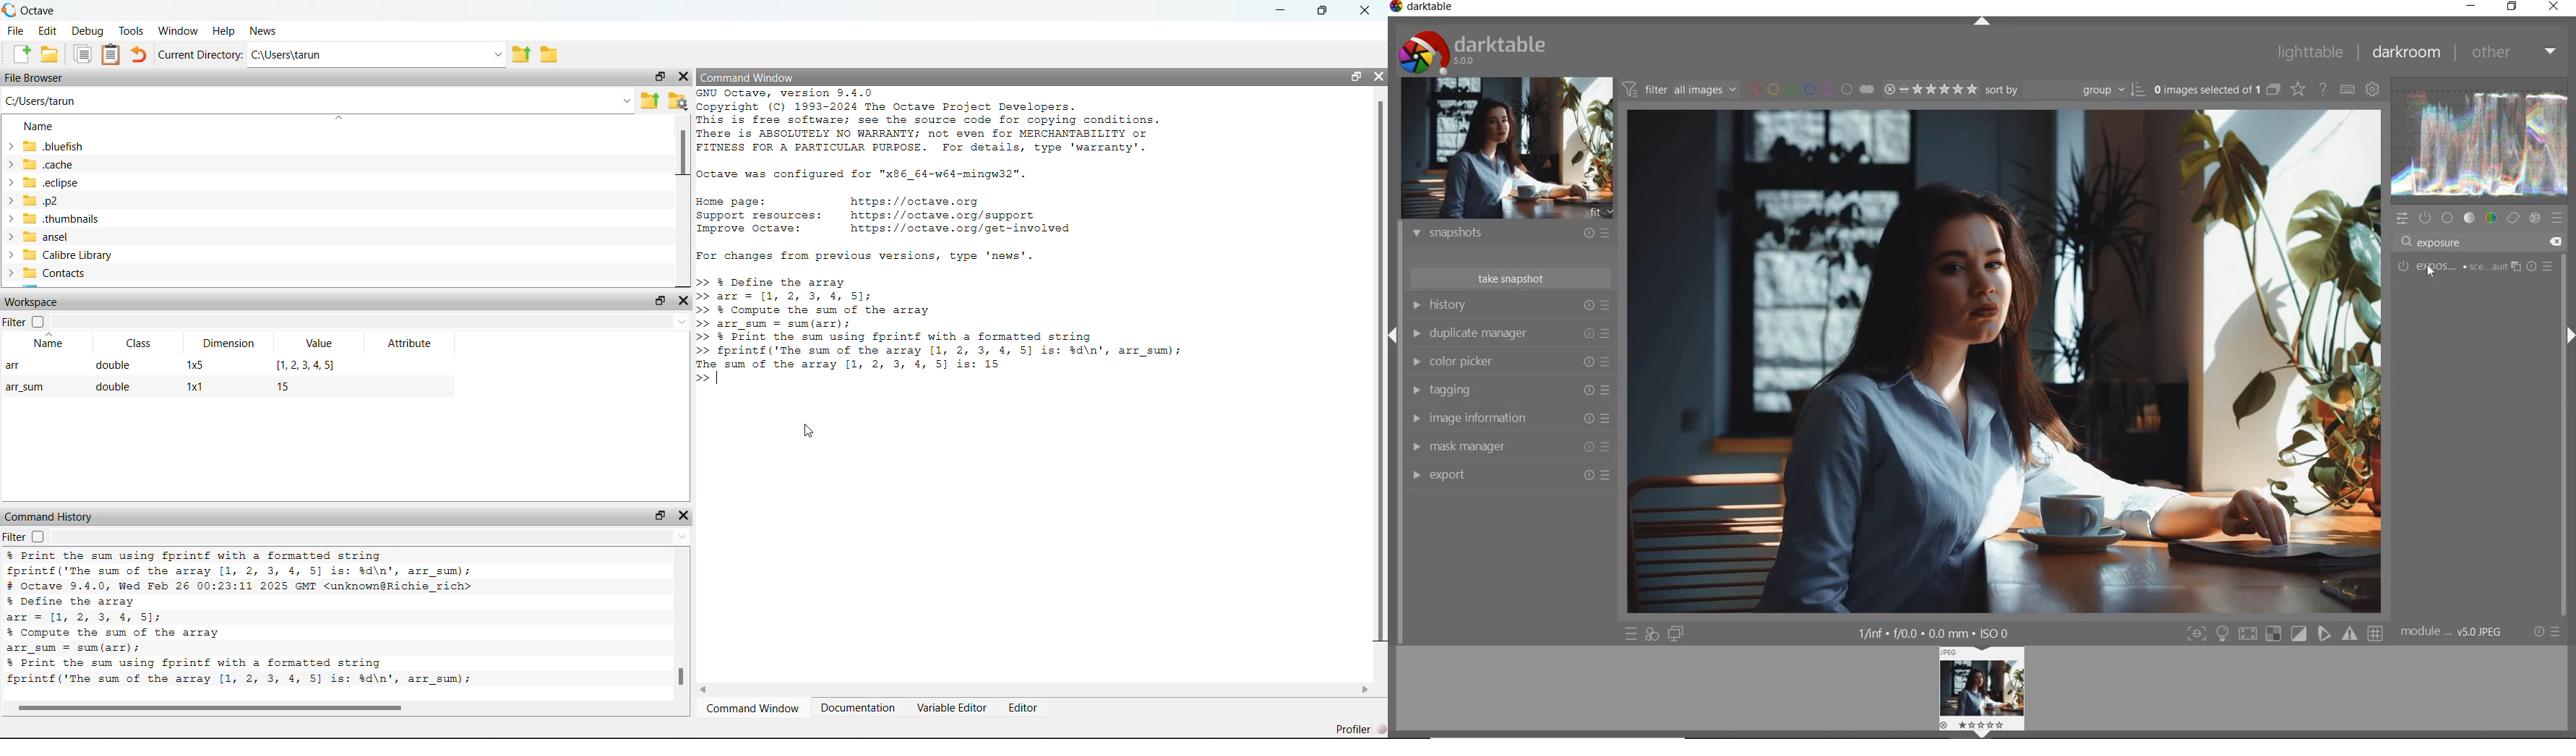  Describe the element at coordinates (379, 56) in the screenshot. I see `C:\Users\tarun ` at that location.